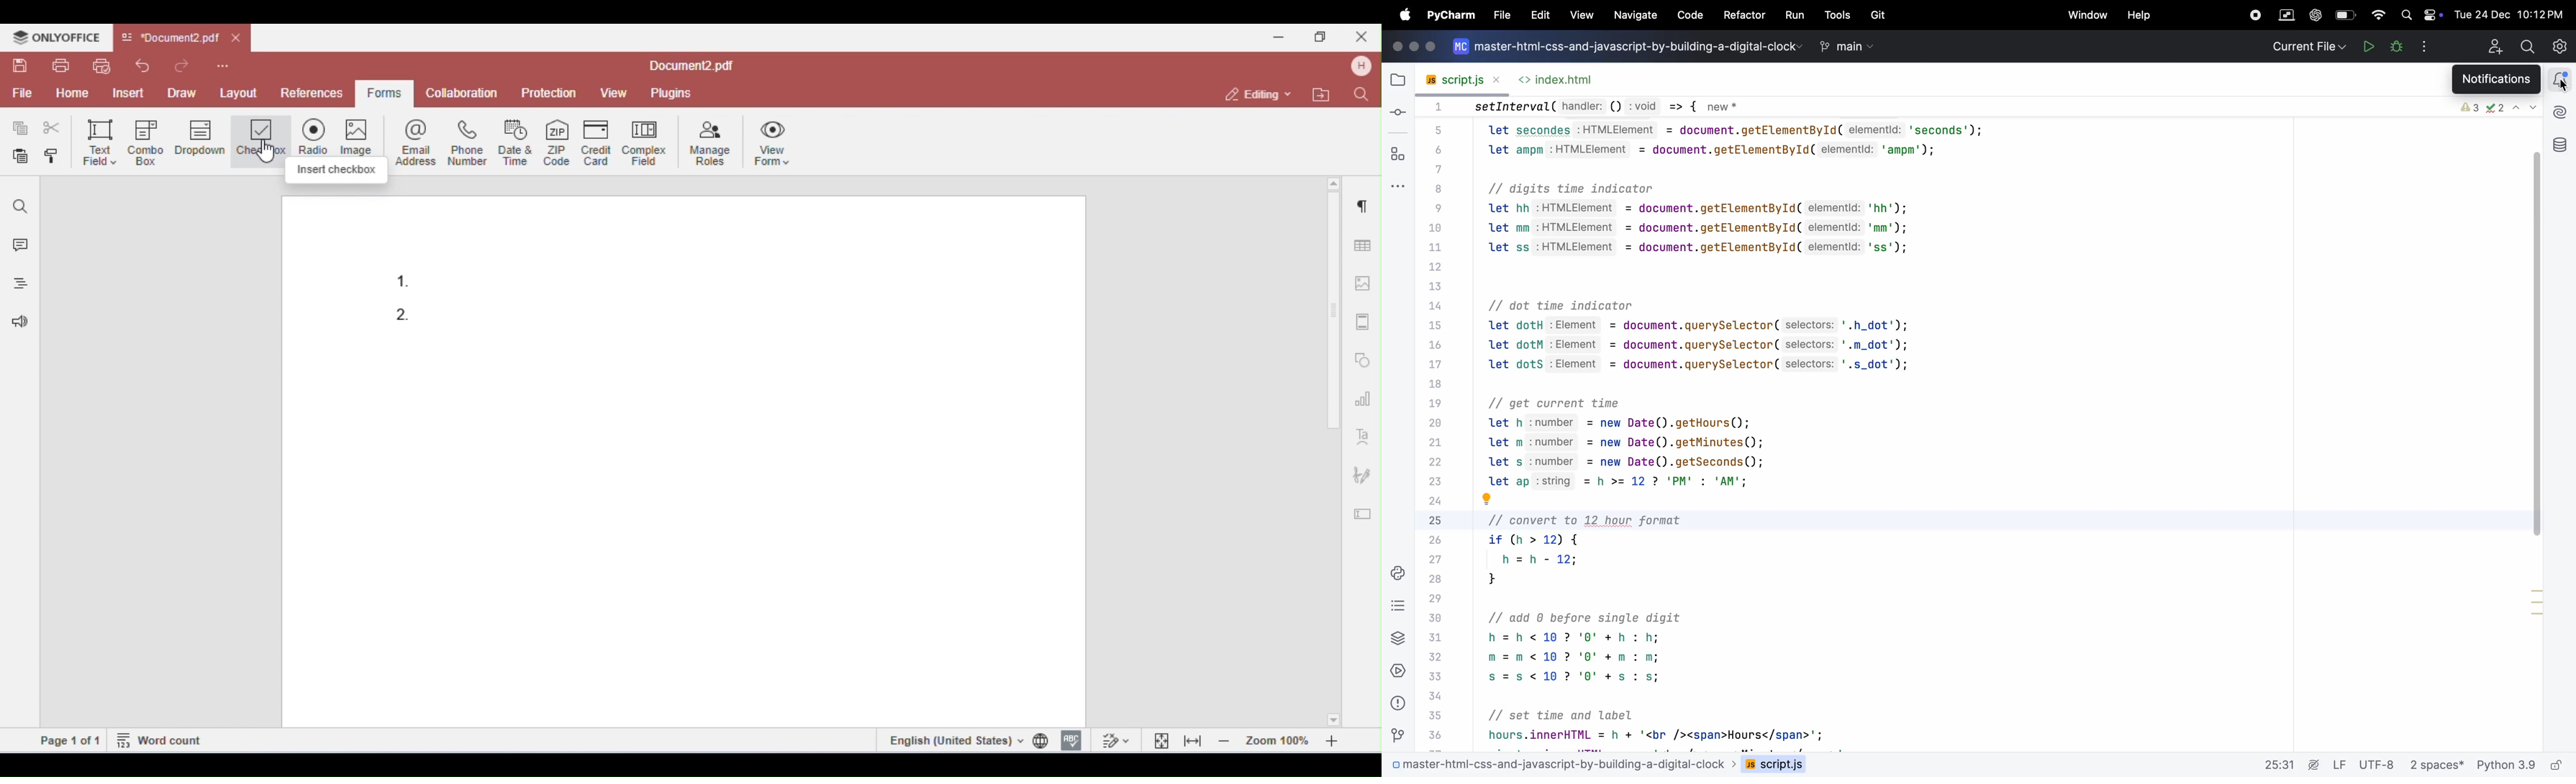 This screenshot has width=2576, height=784. What do you see at coordinates (2394, 47) in the screenshot?
I see `bugs` at bounding box center [2394, 47].